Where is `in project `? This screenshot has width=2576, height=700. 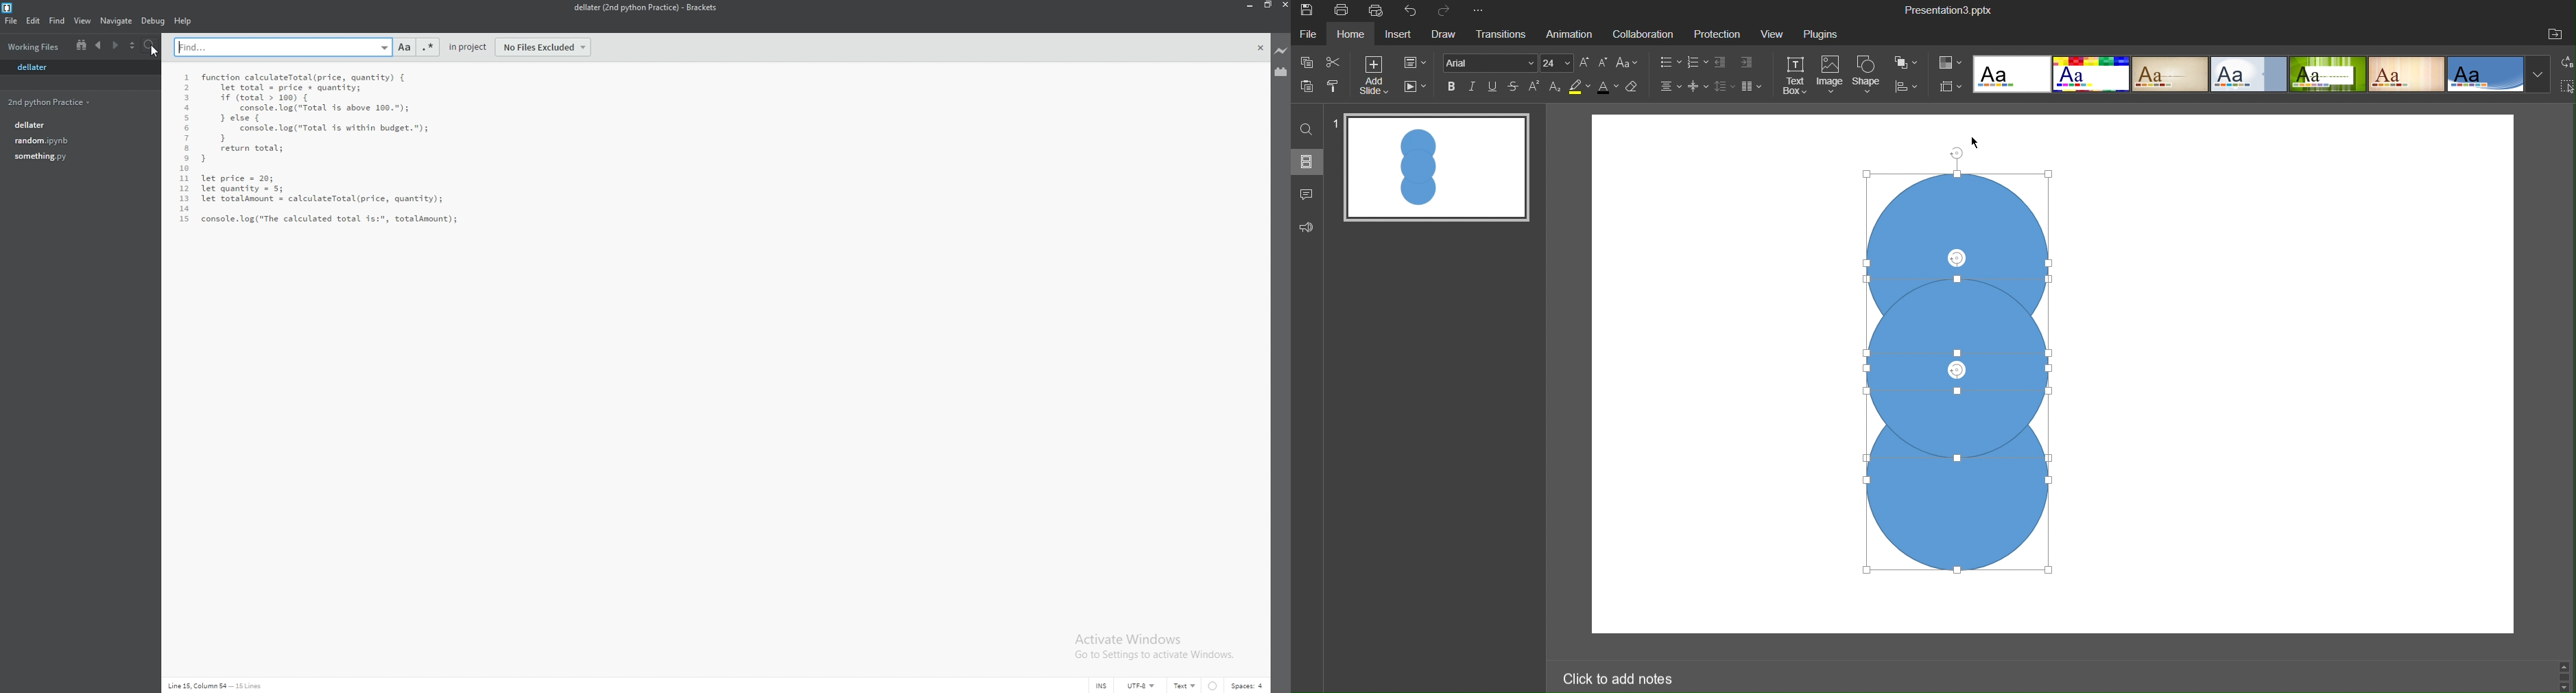 in project  is located at coordinates (468, 47).